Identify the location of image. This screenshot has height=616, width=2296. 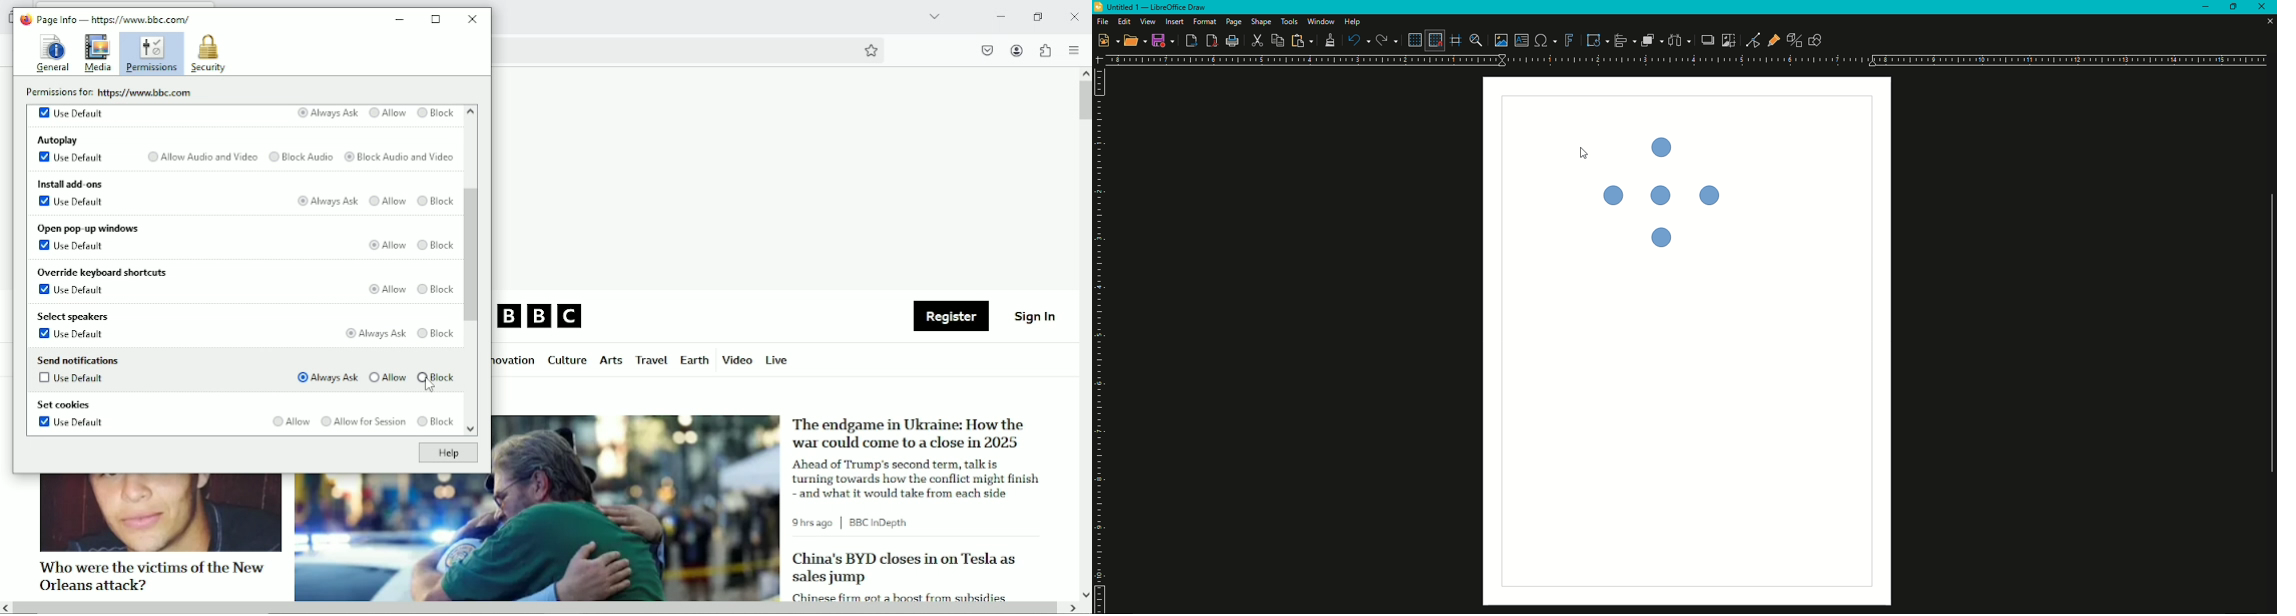
(159, 513).